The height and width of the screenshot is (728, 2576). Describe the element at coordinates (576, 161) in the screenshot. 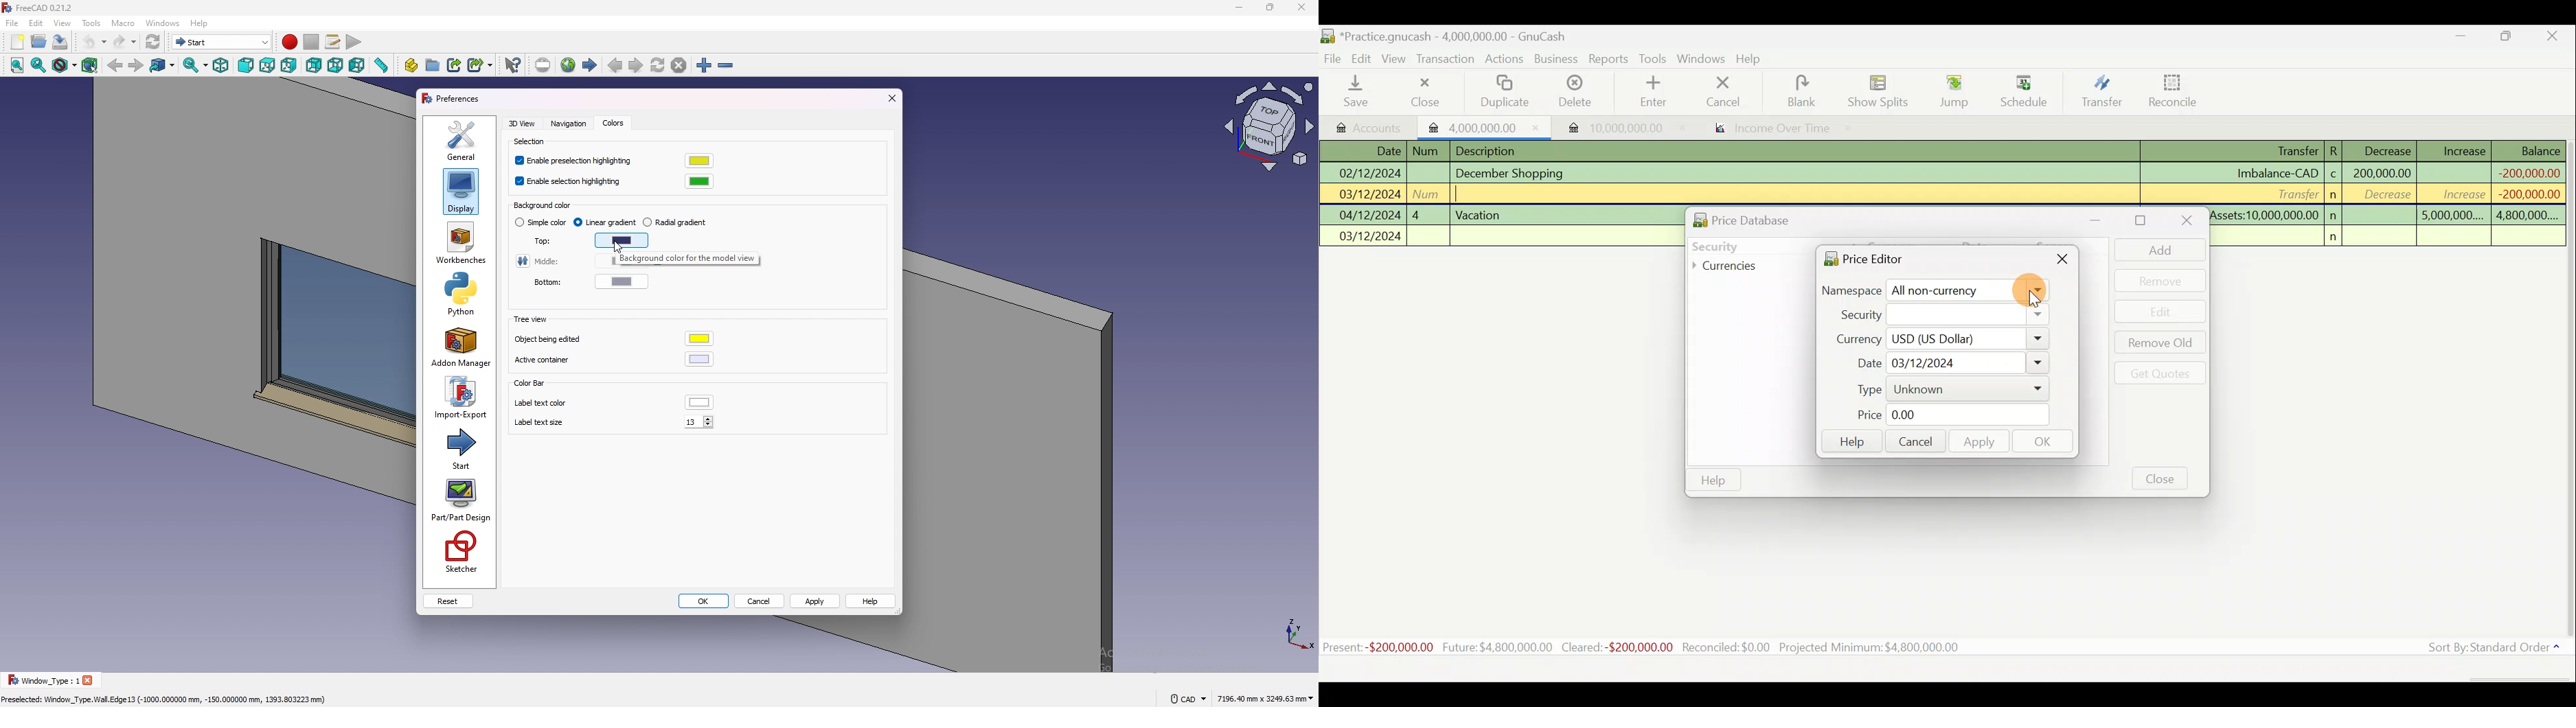

I see `enable preselection highlighting` at that location.